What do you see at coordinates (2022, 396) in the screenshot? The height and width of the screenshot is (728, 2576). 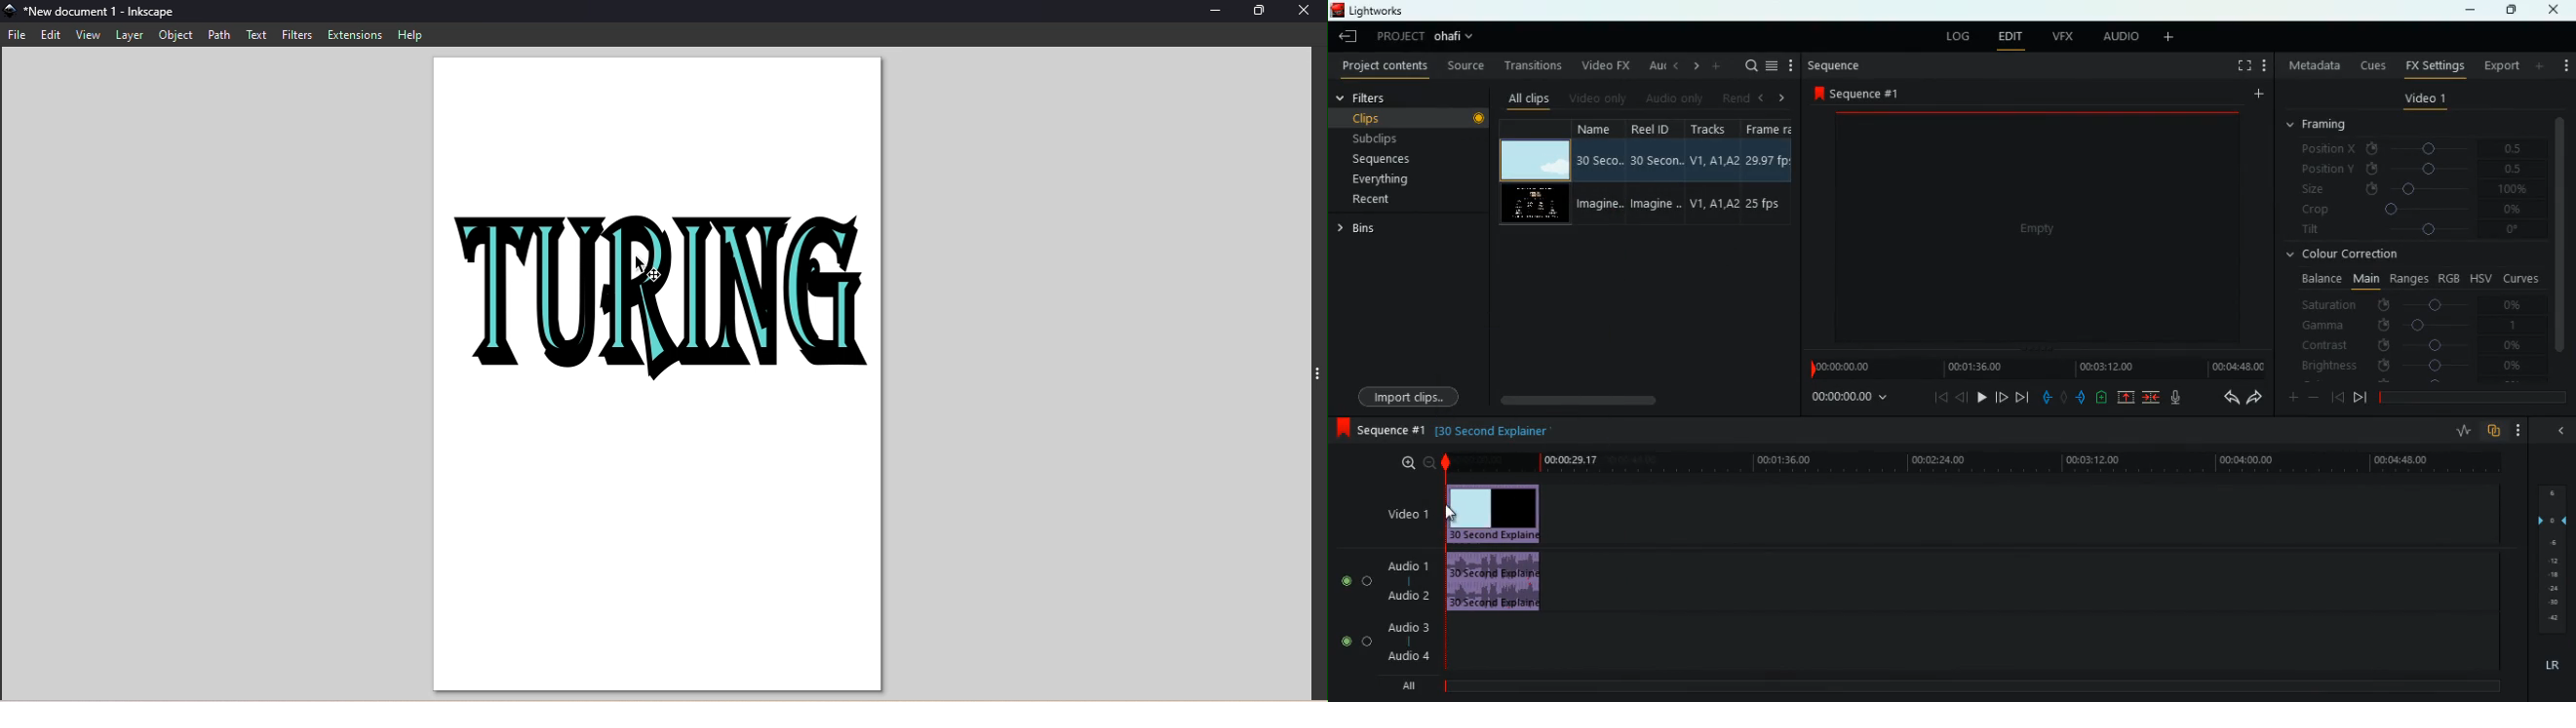 I see `end` at bounding box center [2022, 396].